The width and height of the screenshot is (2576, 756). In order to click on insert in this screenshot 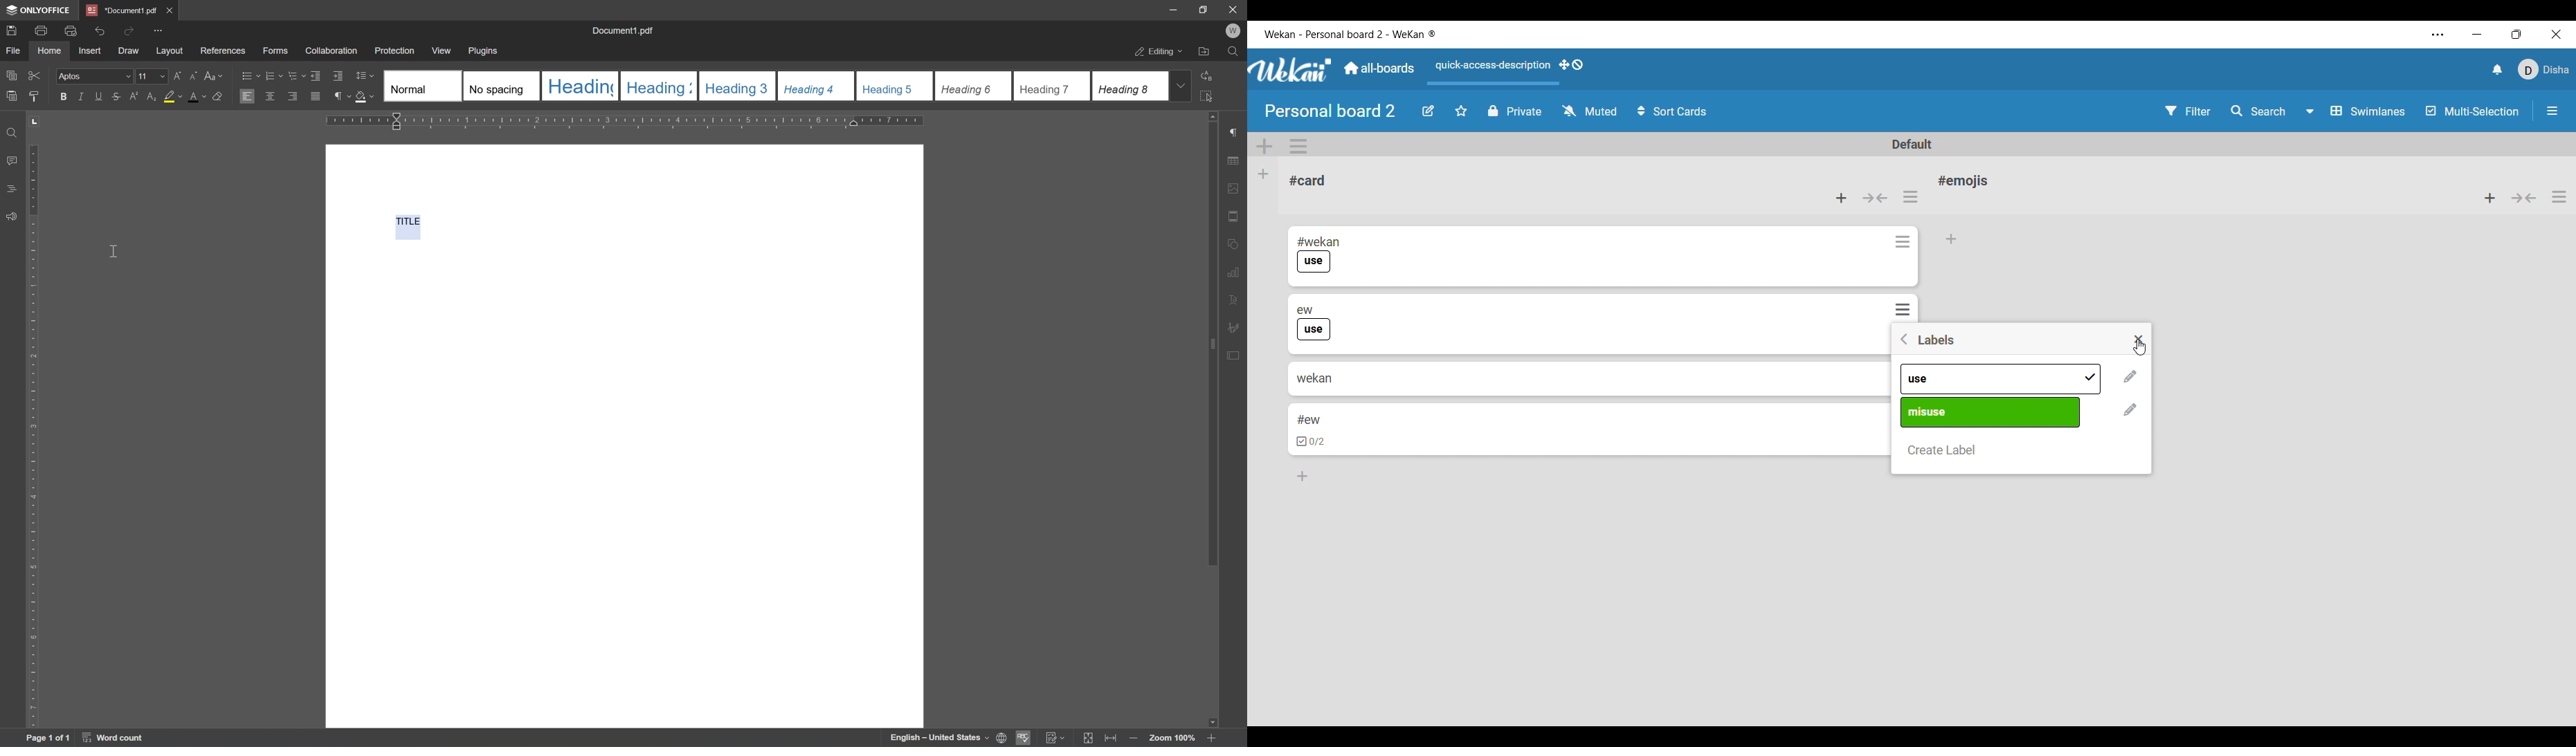, I will do `click(90, 50)`.